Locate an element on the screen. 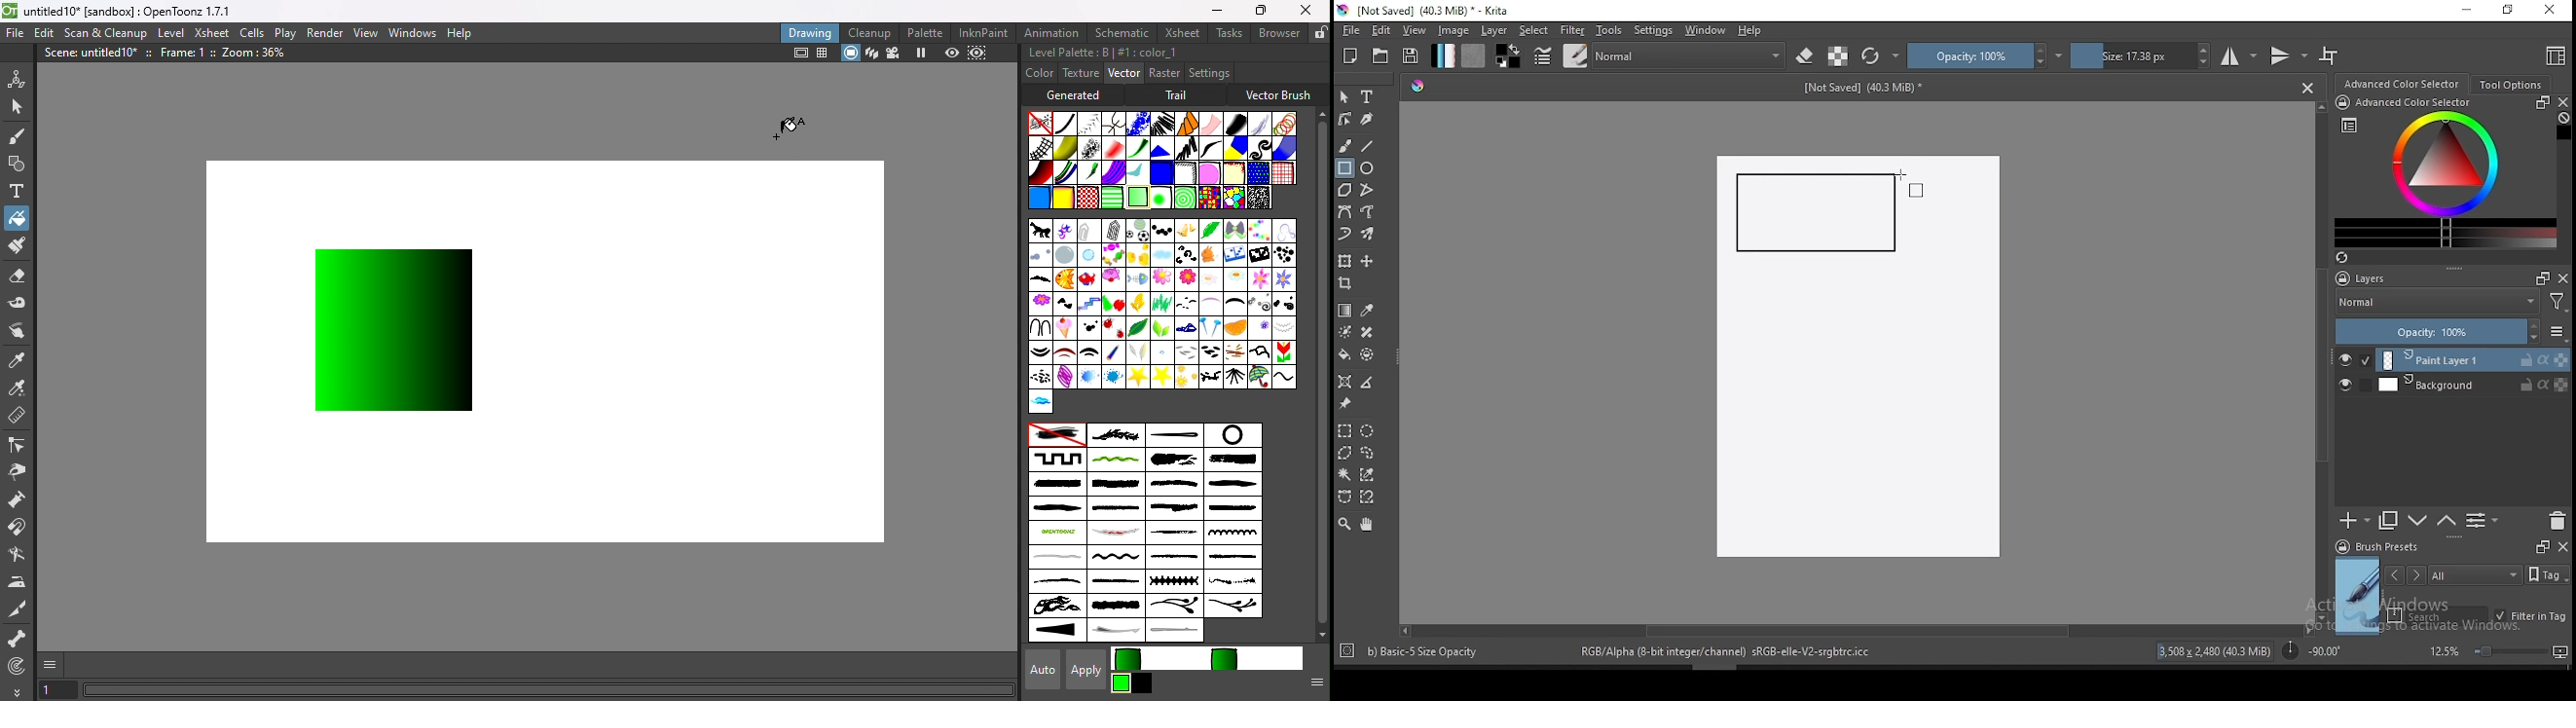 The height and width of the screenshot is (728, 2576). rice is located at coordinates (1188, 352).